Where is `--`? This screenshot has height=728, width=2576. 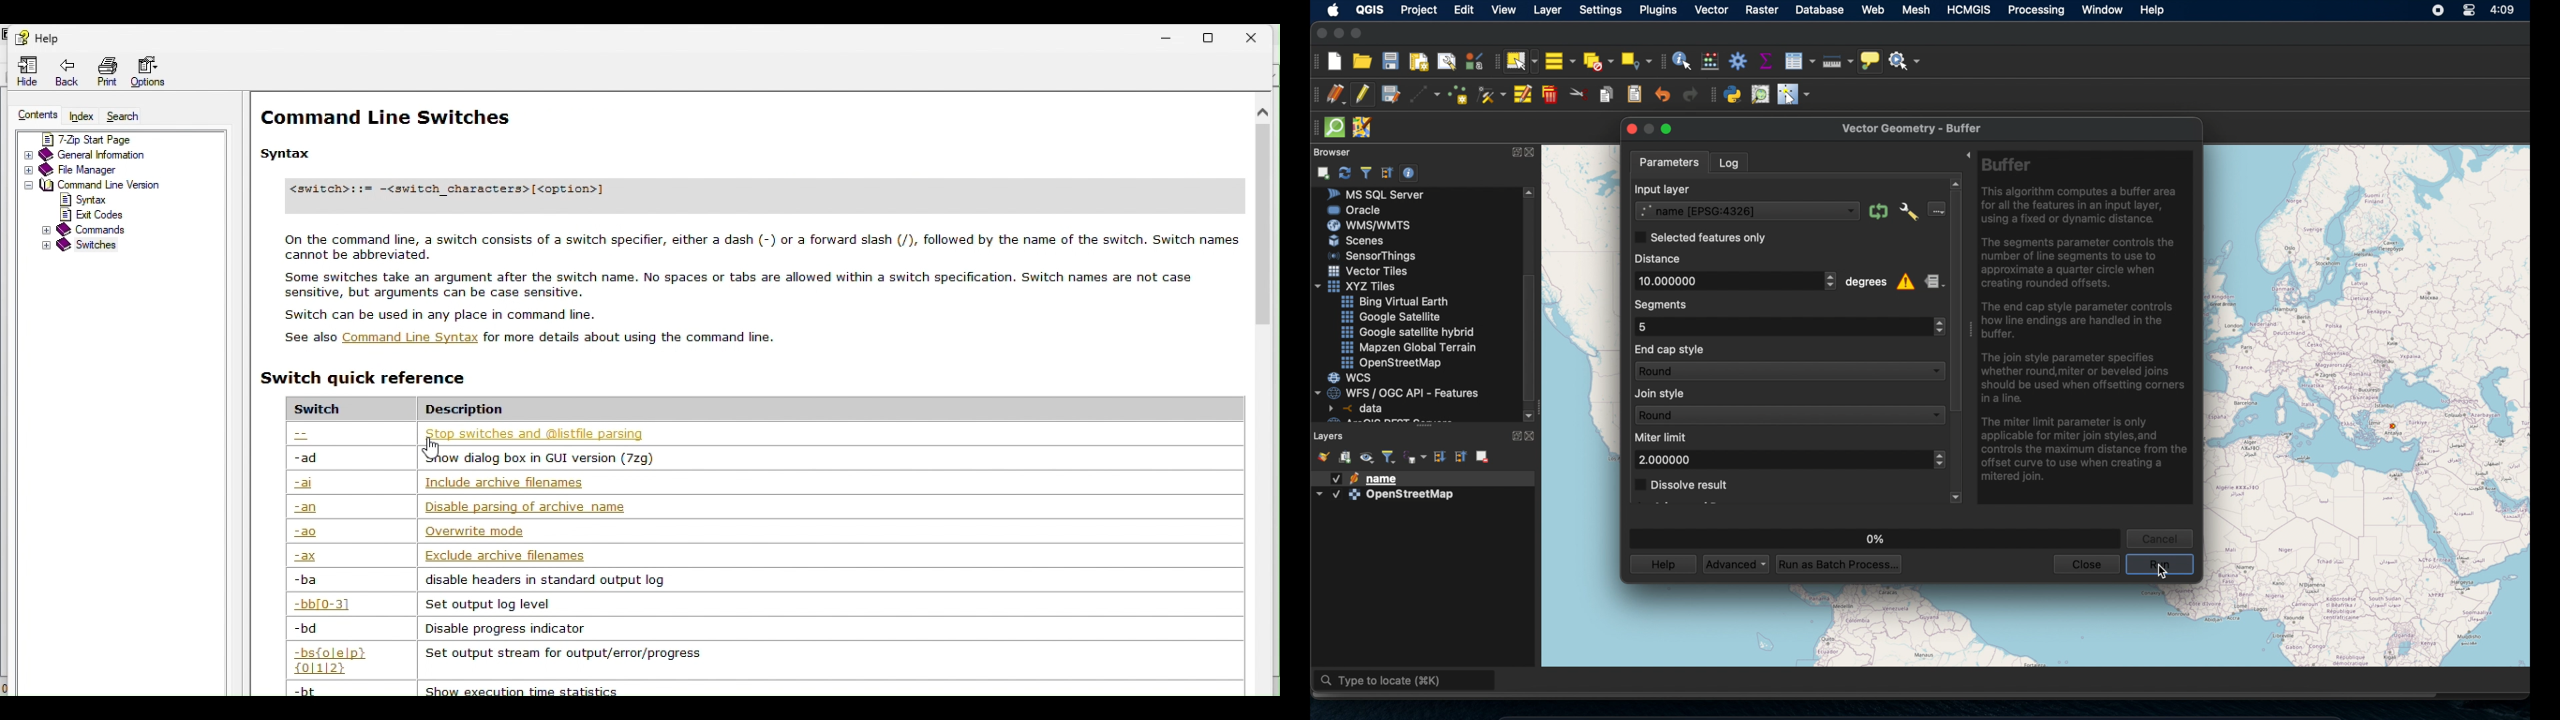
-- is located at coordinates (306, 435).